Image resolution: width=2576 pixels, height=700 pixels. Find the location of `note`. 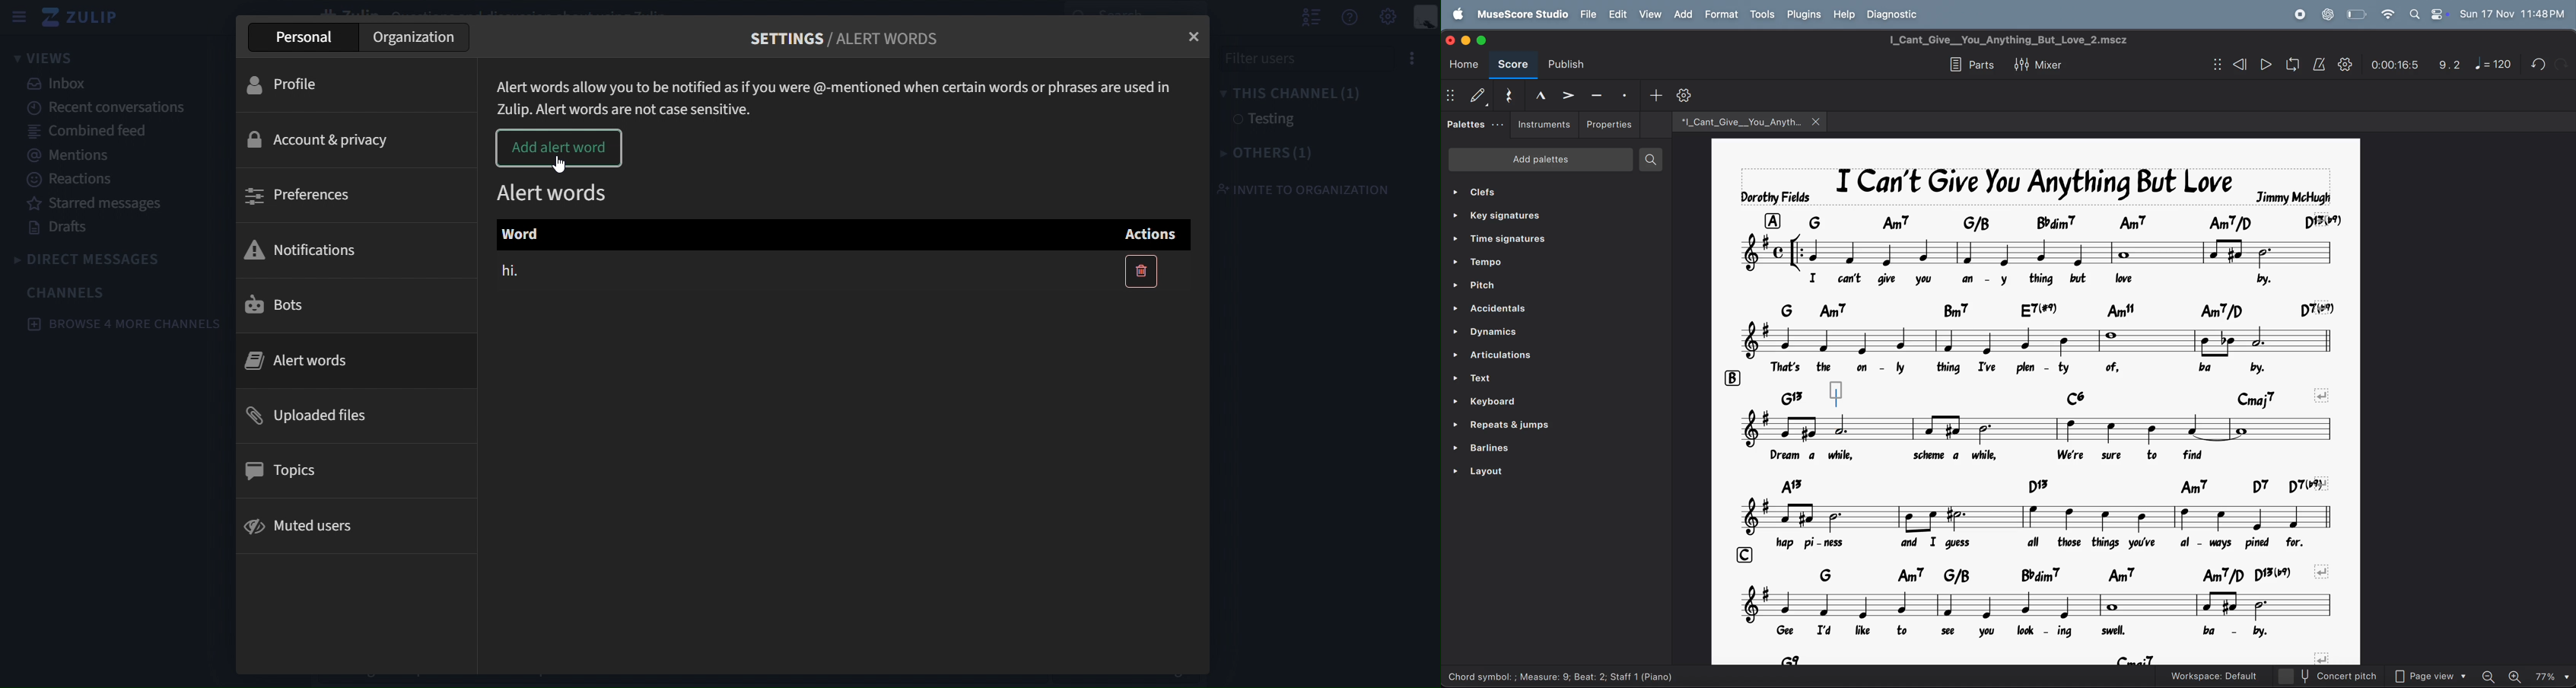

note is located at coordinates (2036, 252).